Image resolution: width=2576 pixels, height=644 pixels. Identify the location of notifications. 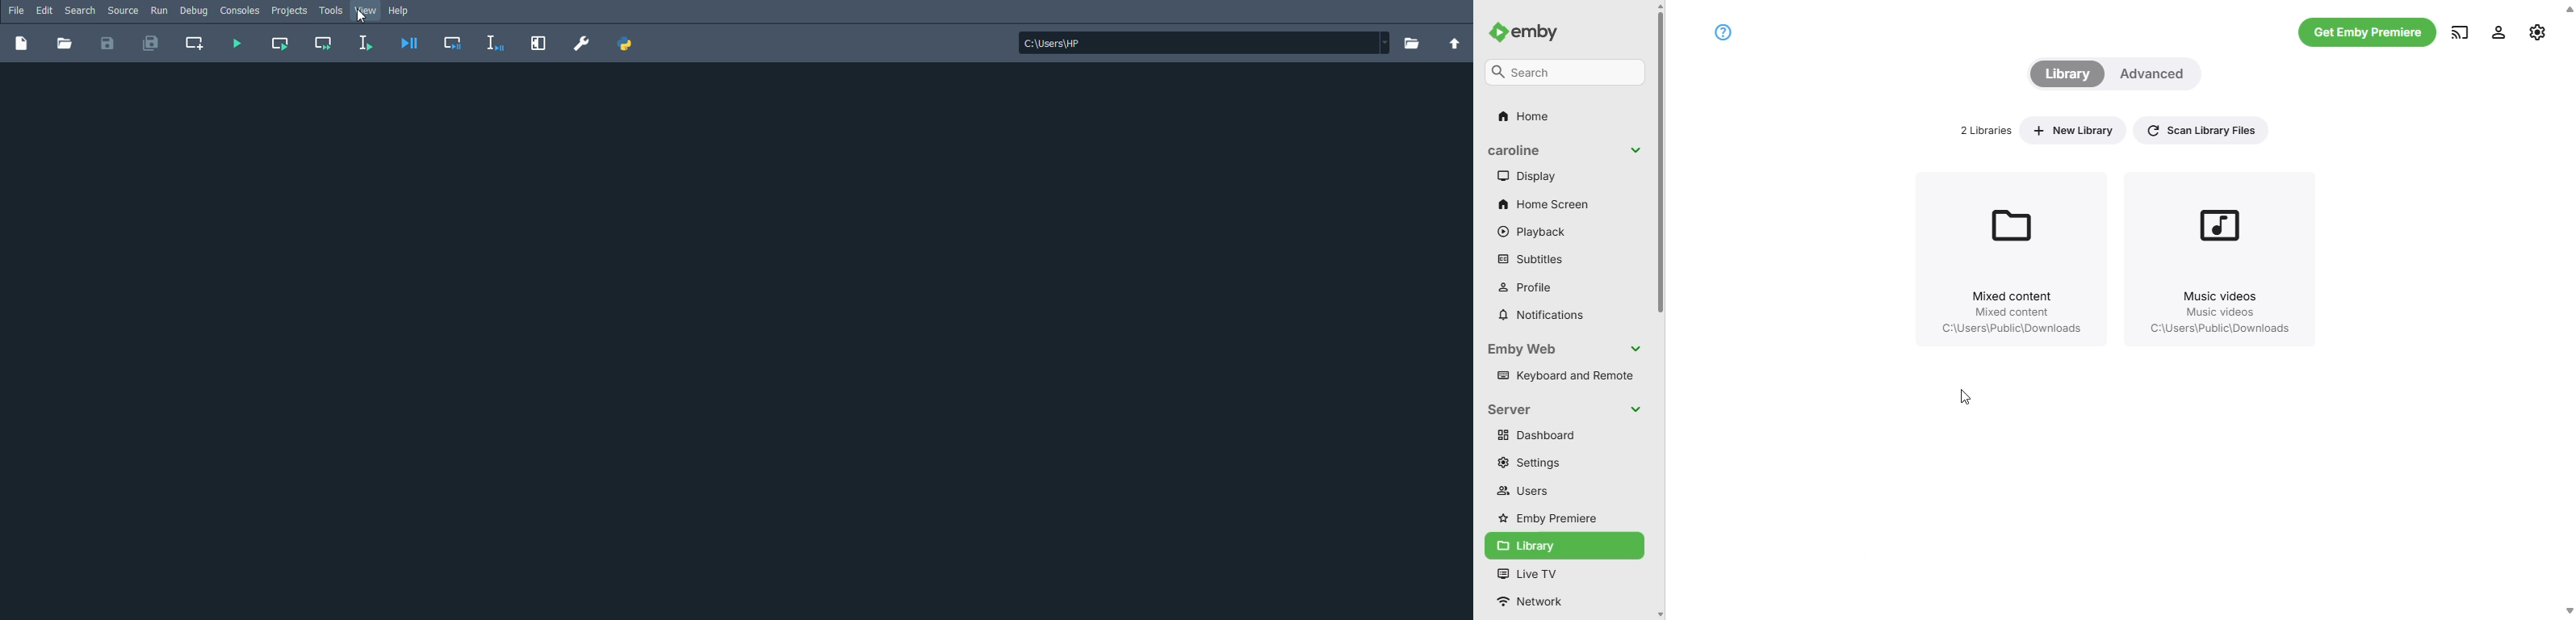
(1540, 314).